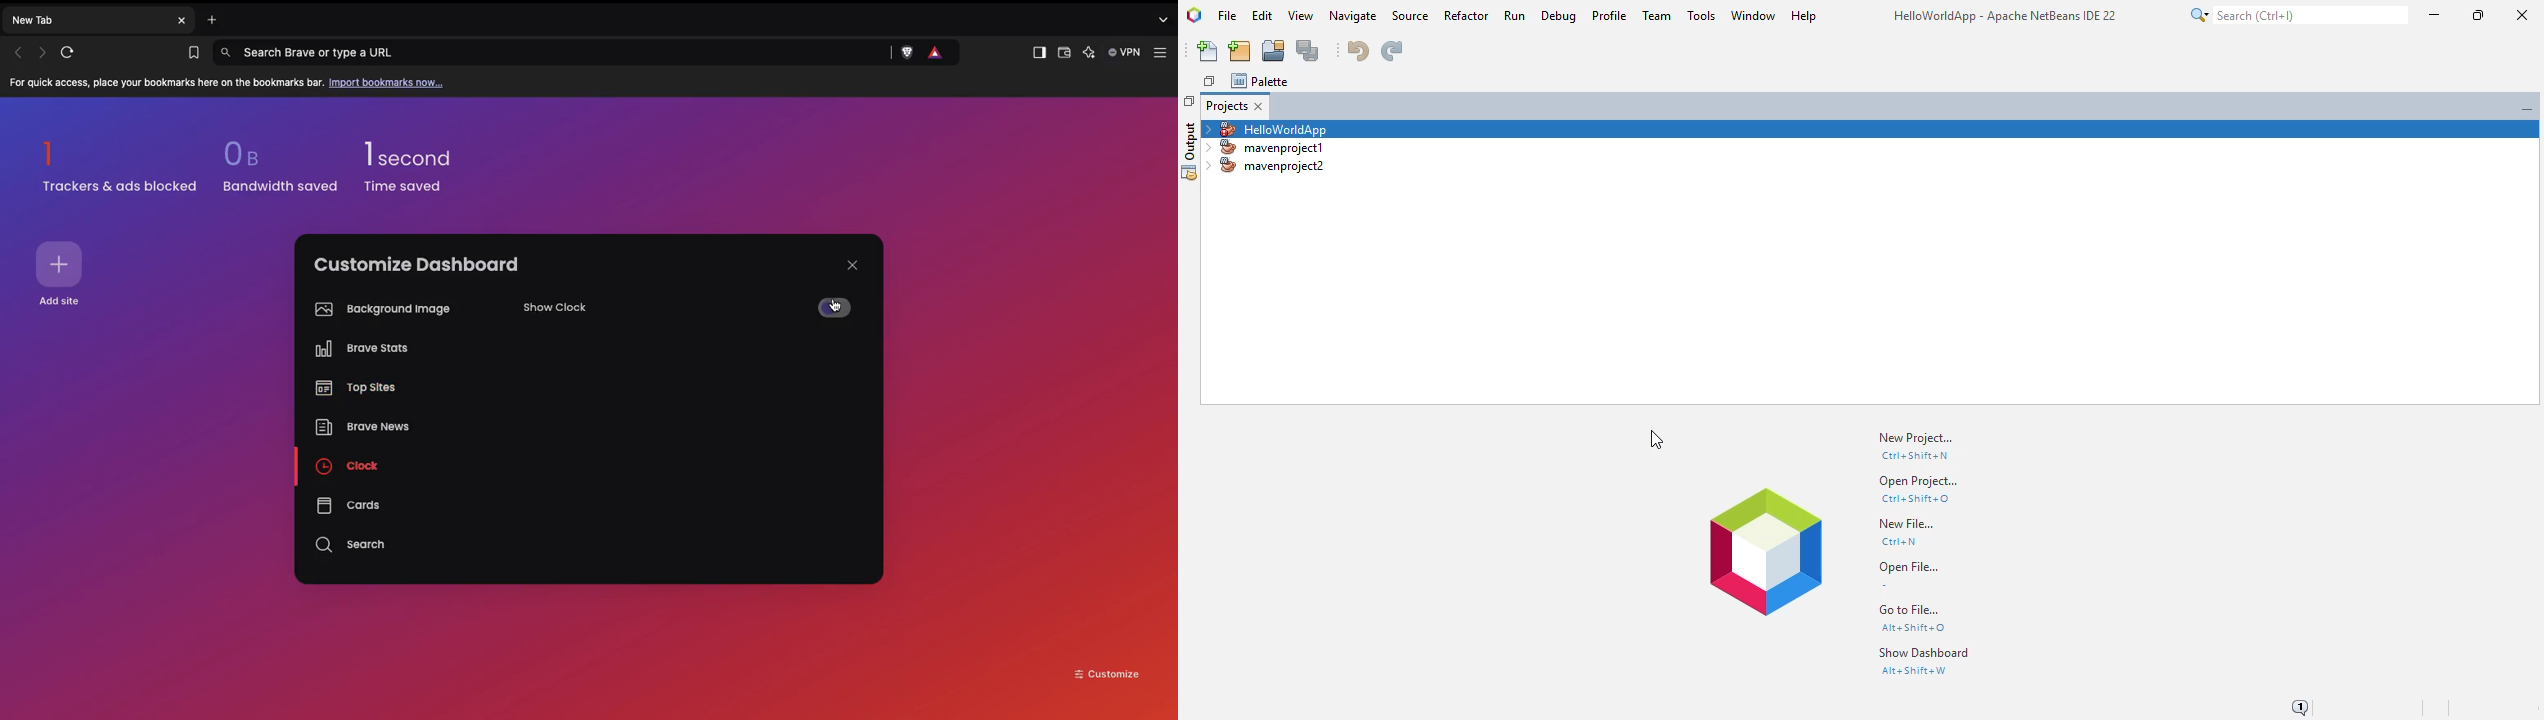 Image resolution: width=2548 pixels, height=728 pixels. I want to click on undo, so click(1359, 50).